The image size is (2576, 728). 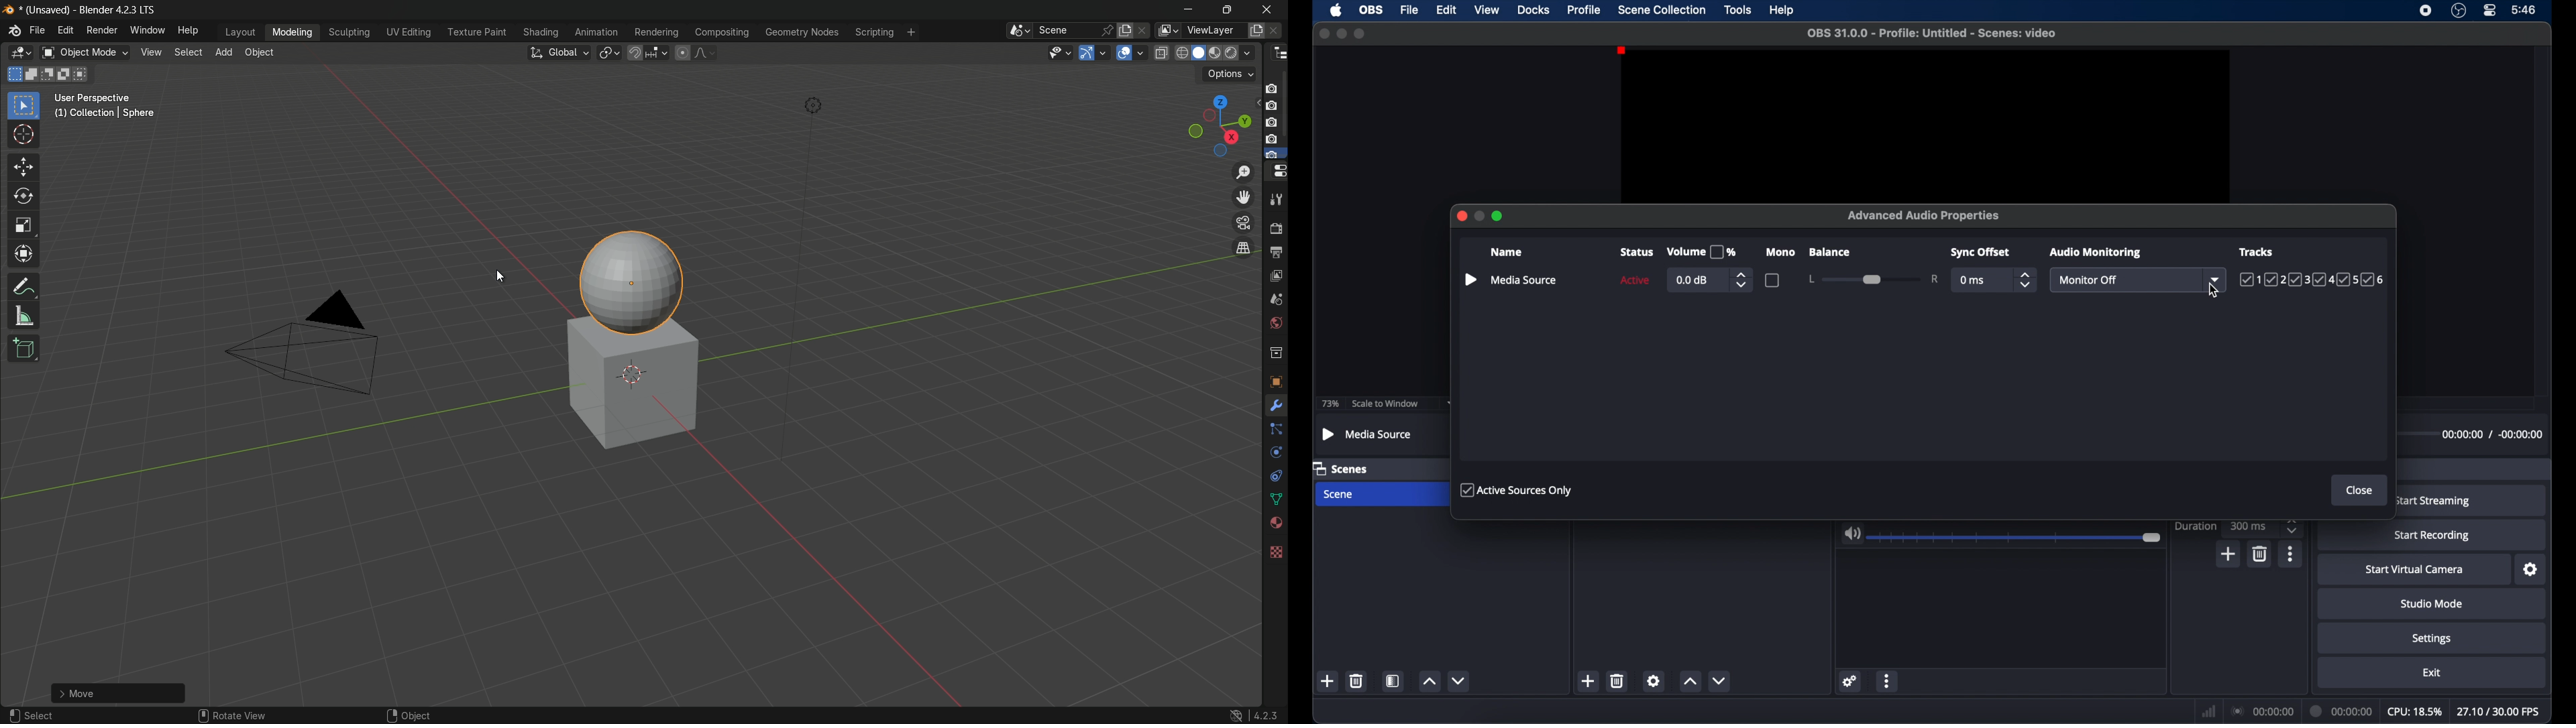 I want to click on 0.0 db, so click(x=1693, y=280).